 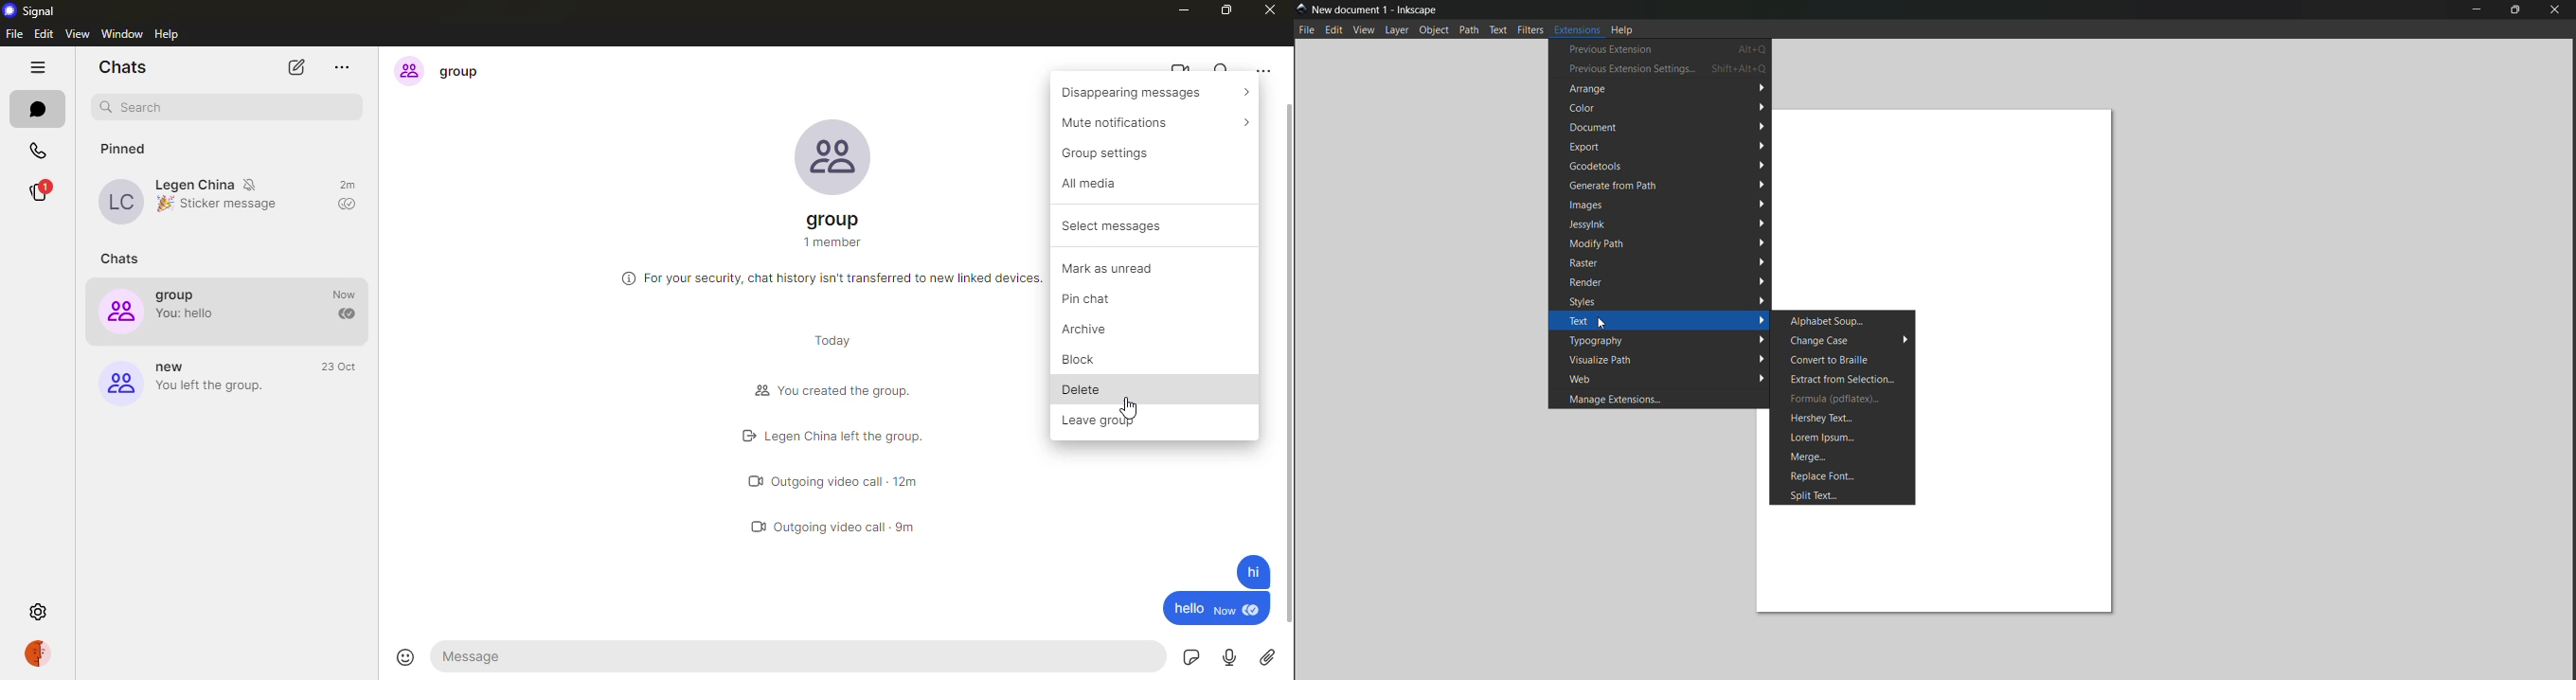 I want to click on outgoing video call 12m, so click(x=849, y=481).